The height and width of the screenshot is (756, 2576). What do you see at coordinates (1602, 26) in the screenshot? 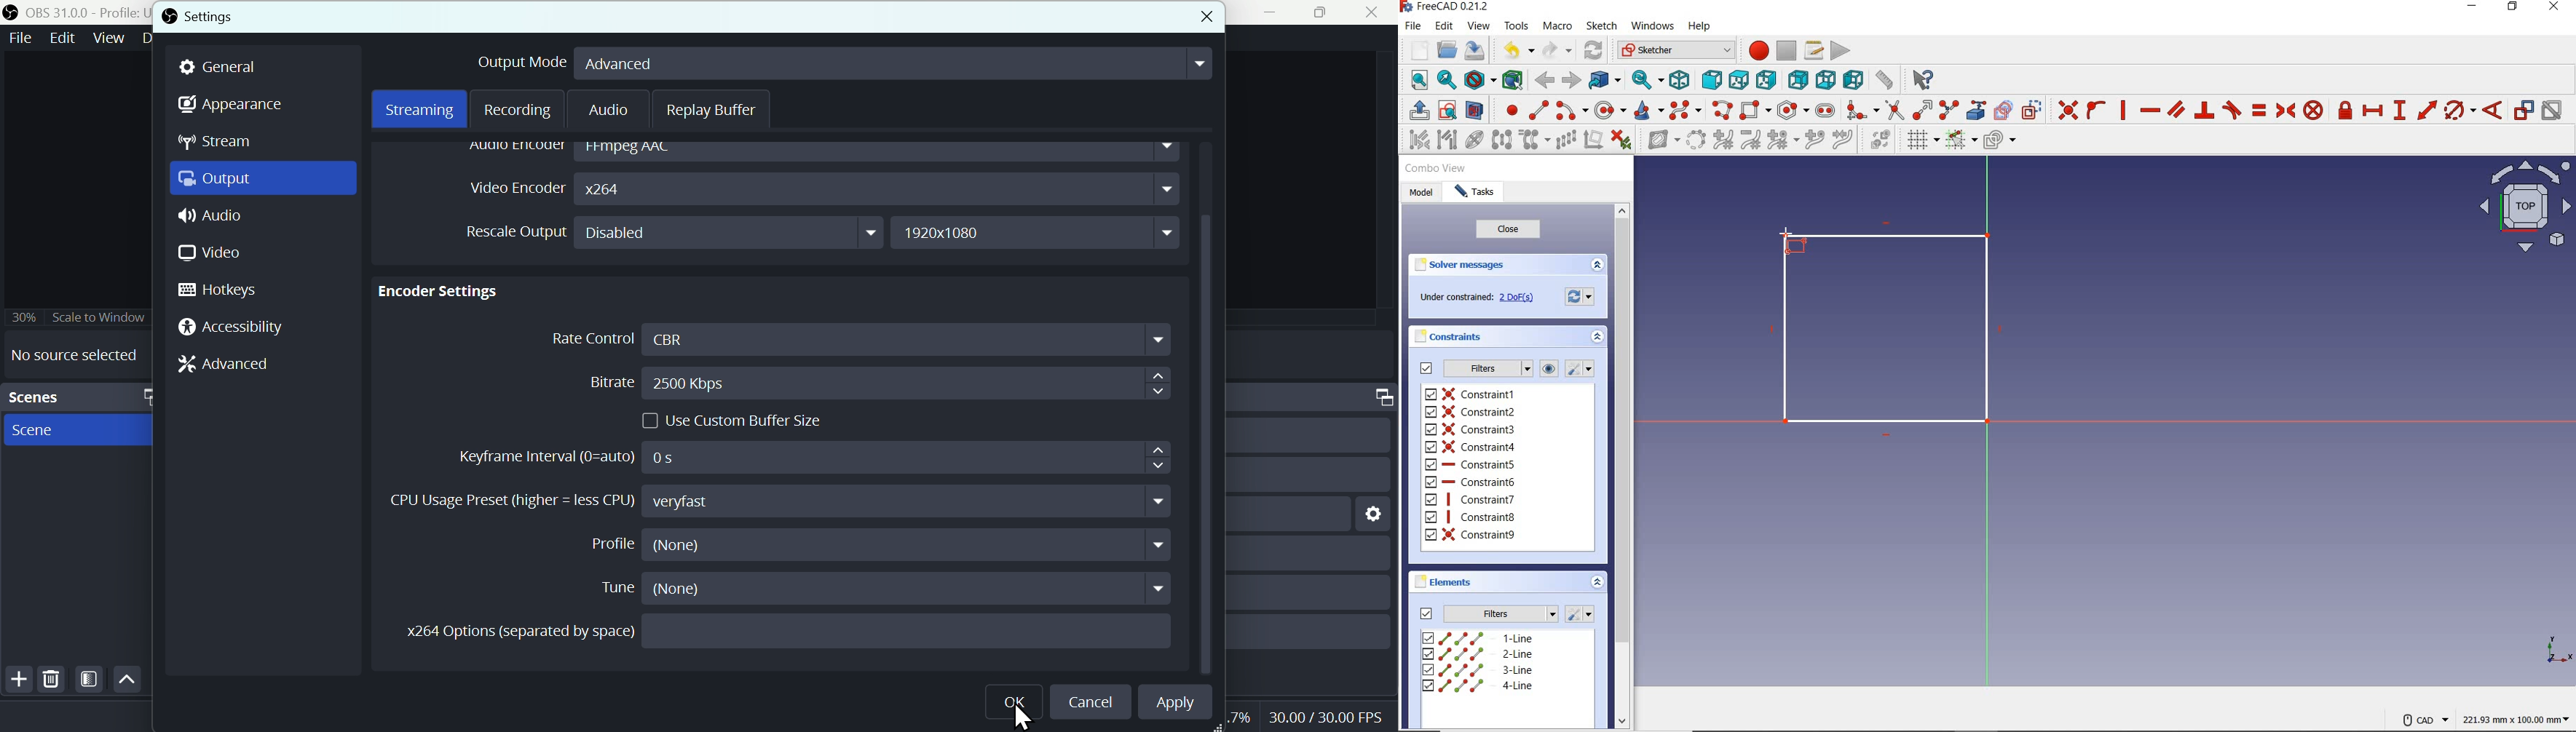
I see `sketch` at bounding box center [1602, 26].